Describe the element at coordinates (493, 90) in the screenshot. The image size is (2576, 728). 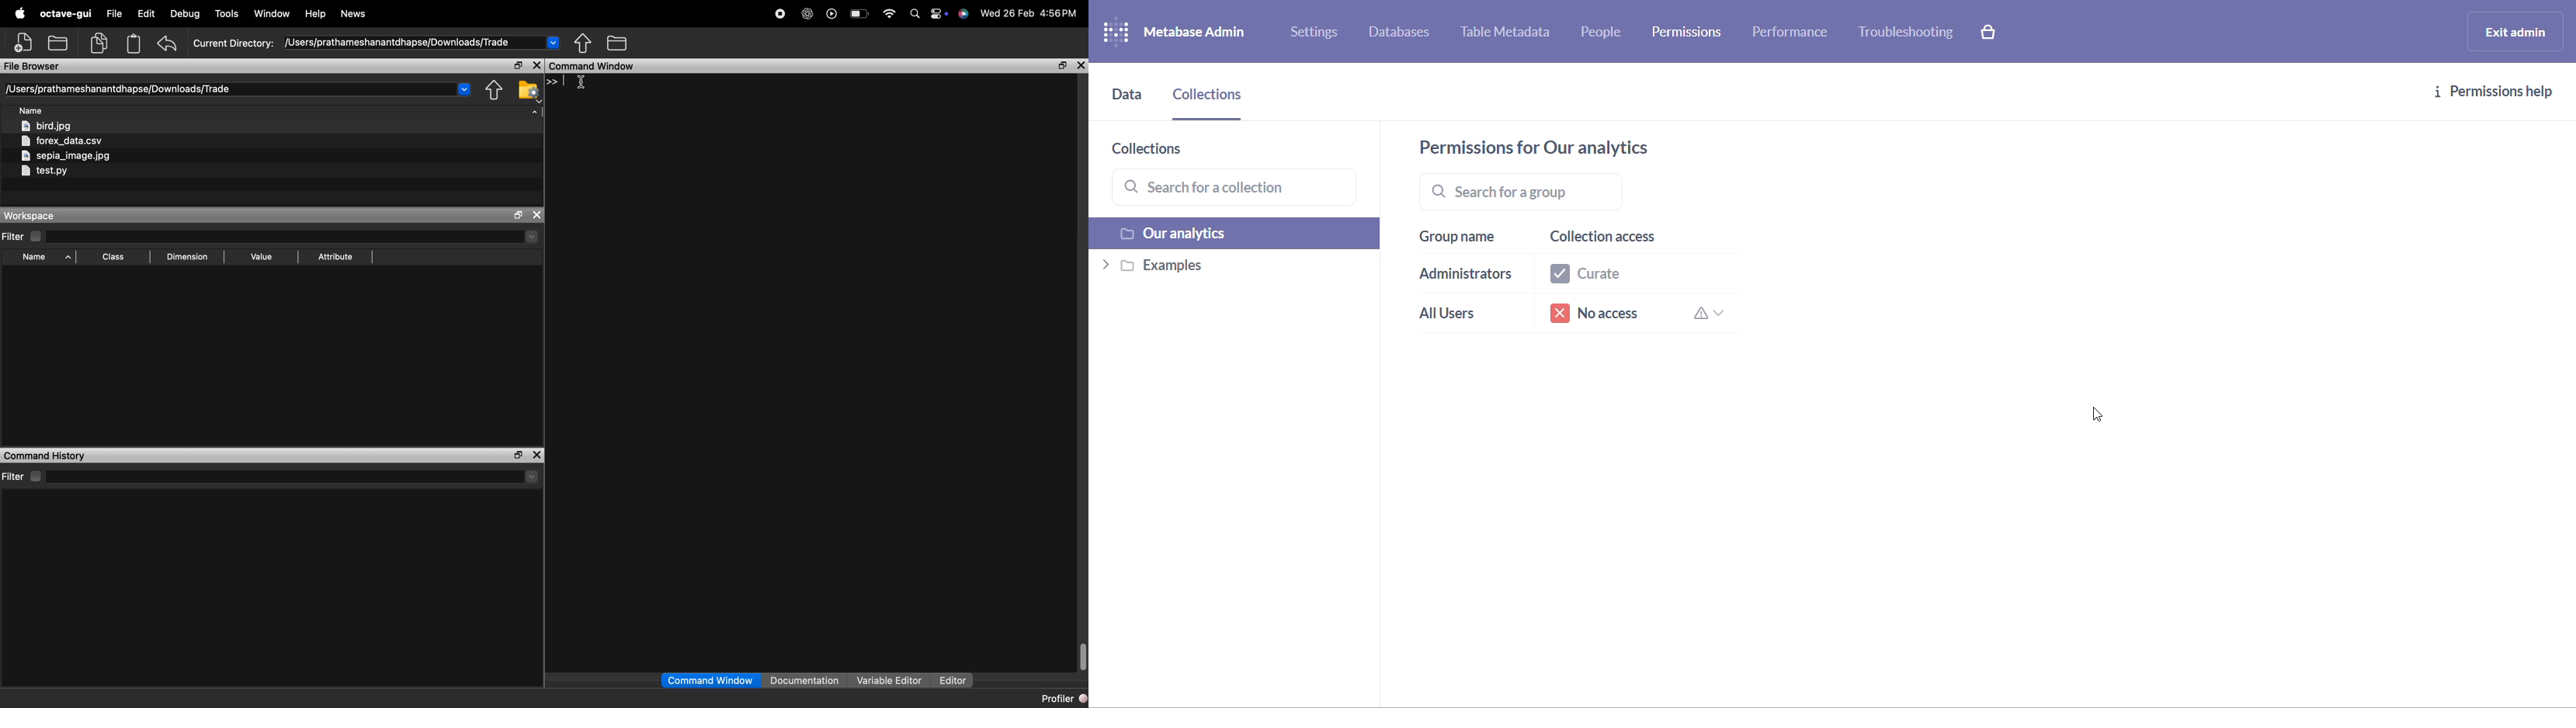
I see `share` at that location.